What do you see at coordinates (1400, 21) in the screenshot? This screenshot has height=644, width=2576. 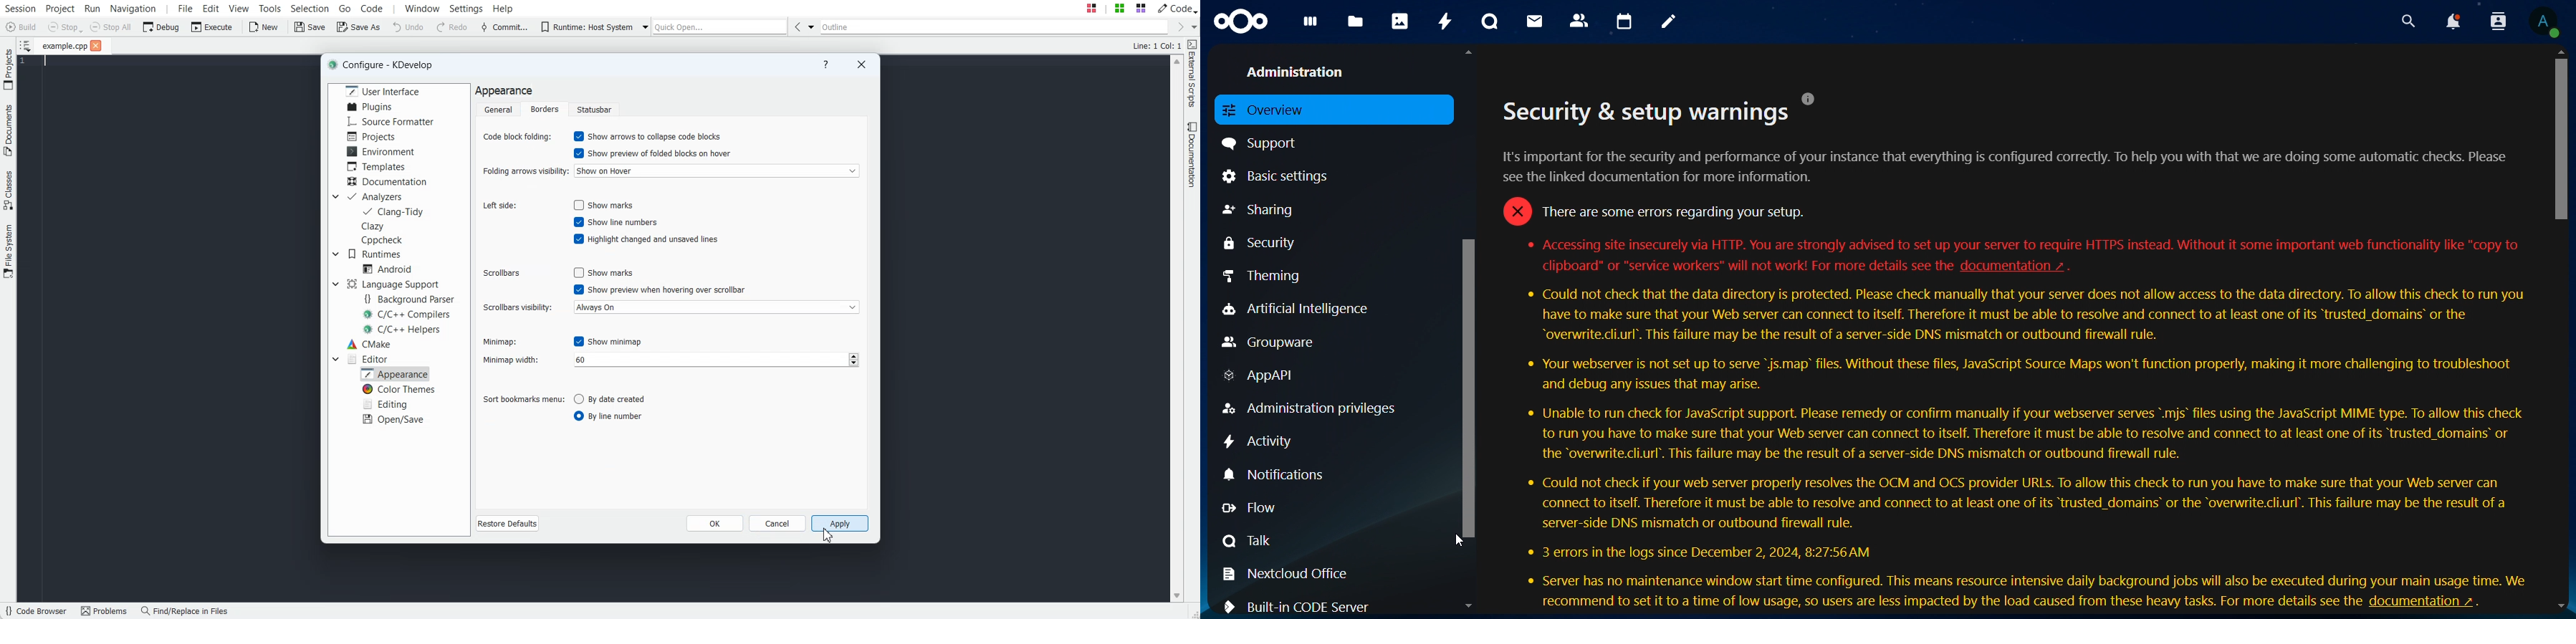 I see `photos` at bounding box center [1400, 21].